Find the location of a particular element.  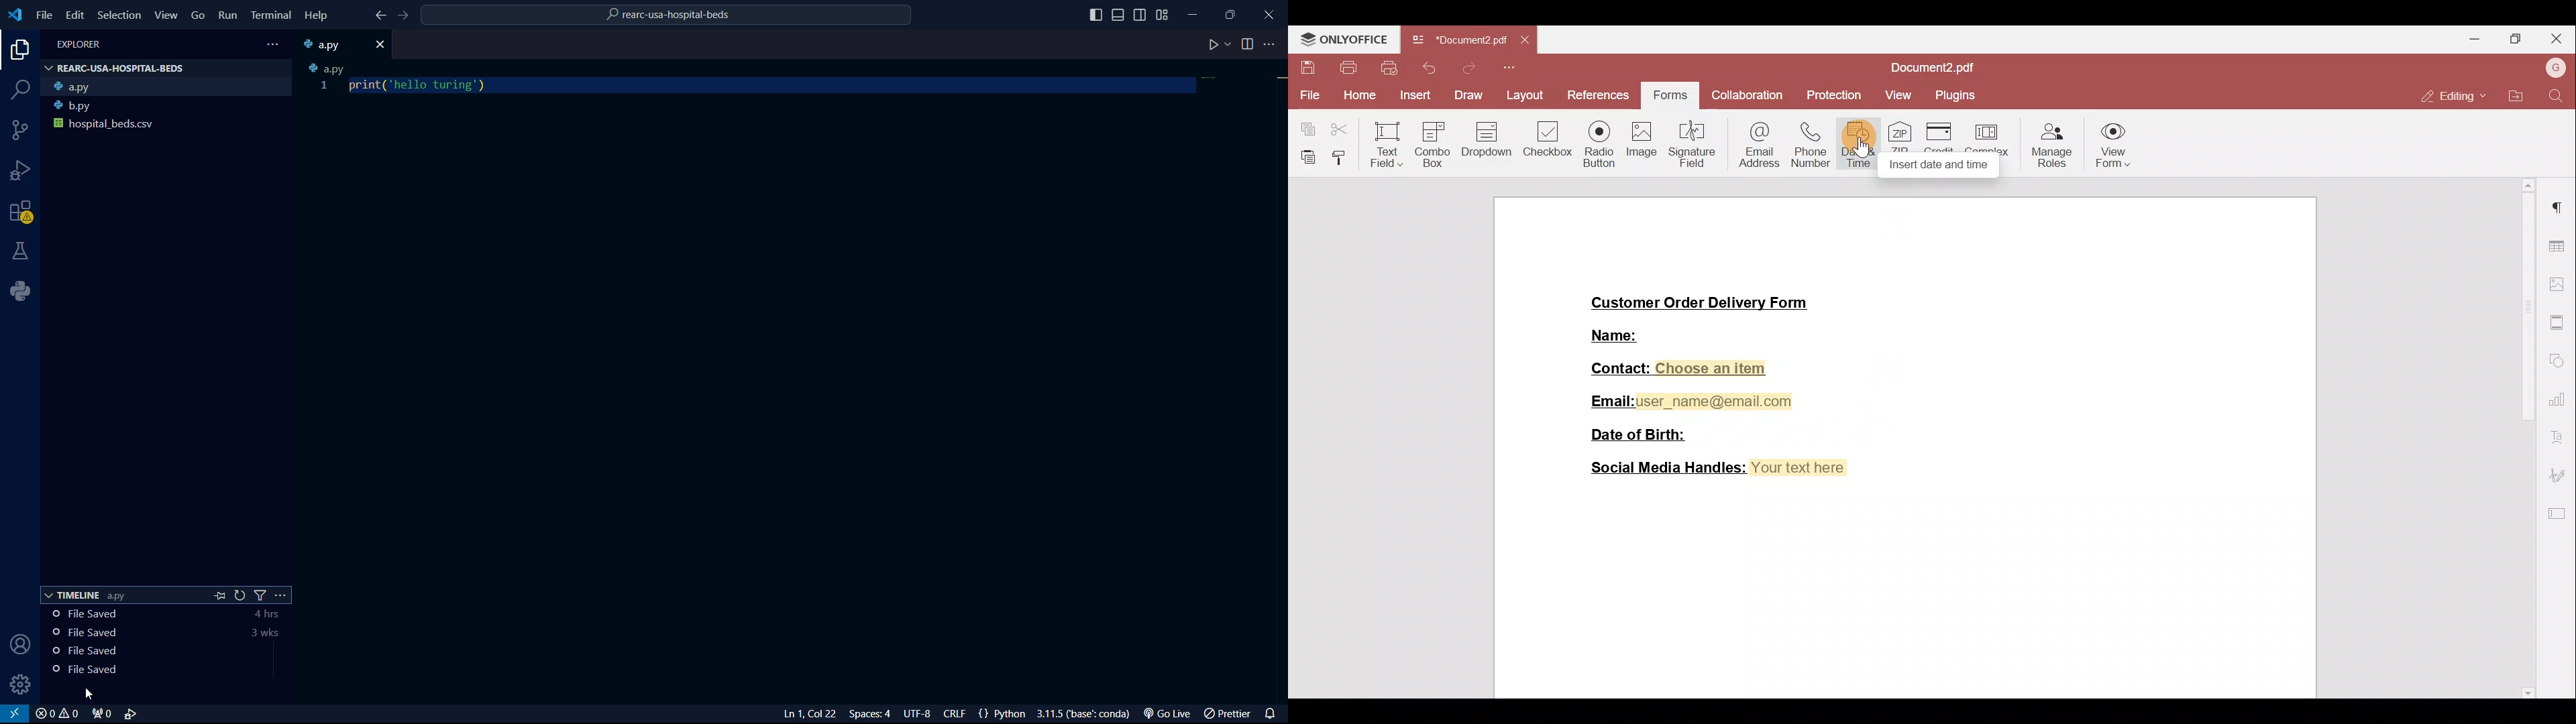

Maximise is located at coordinates (2516, 38).